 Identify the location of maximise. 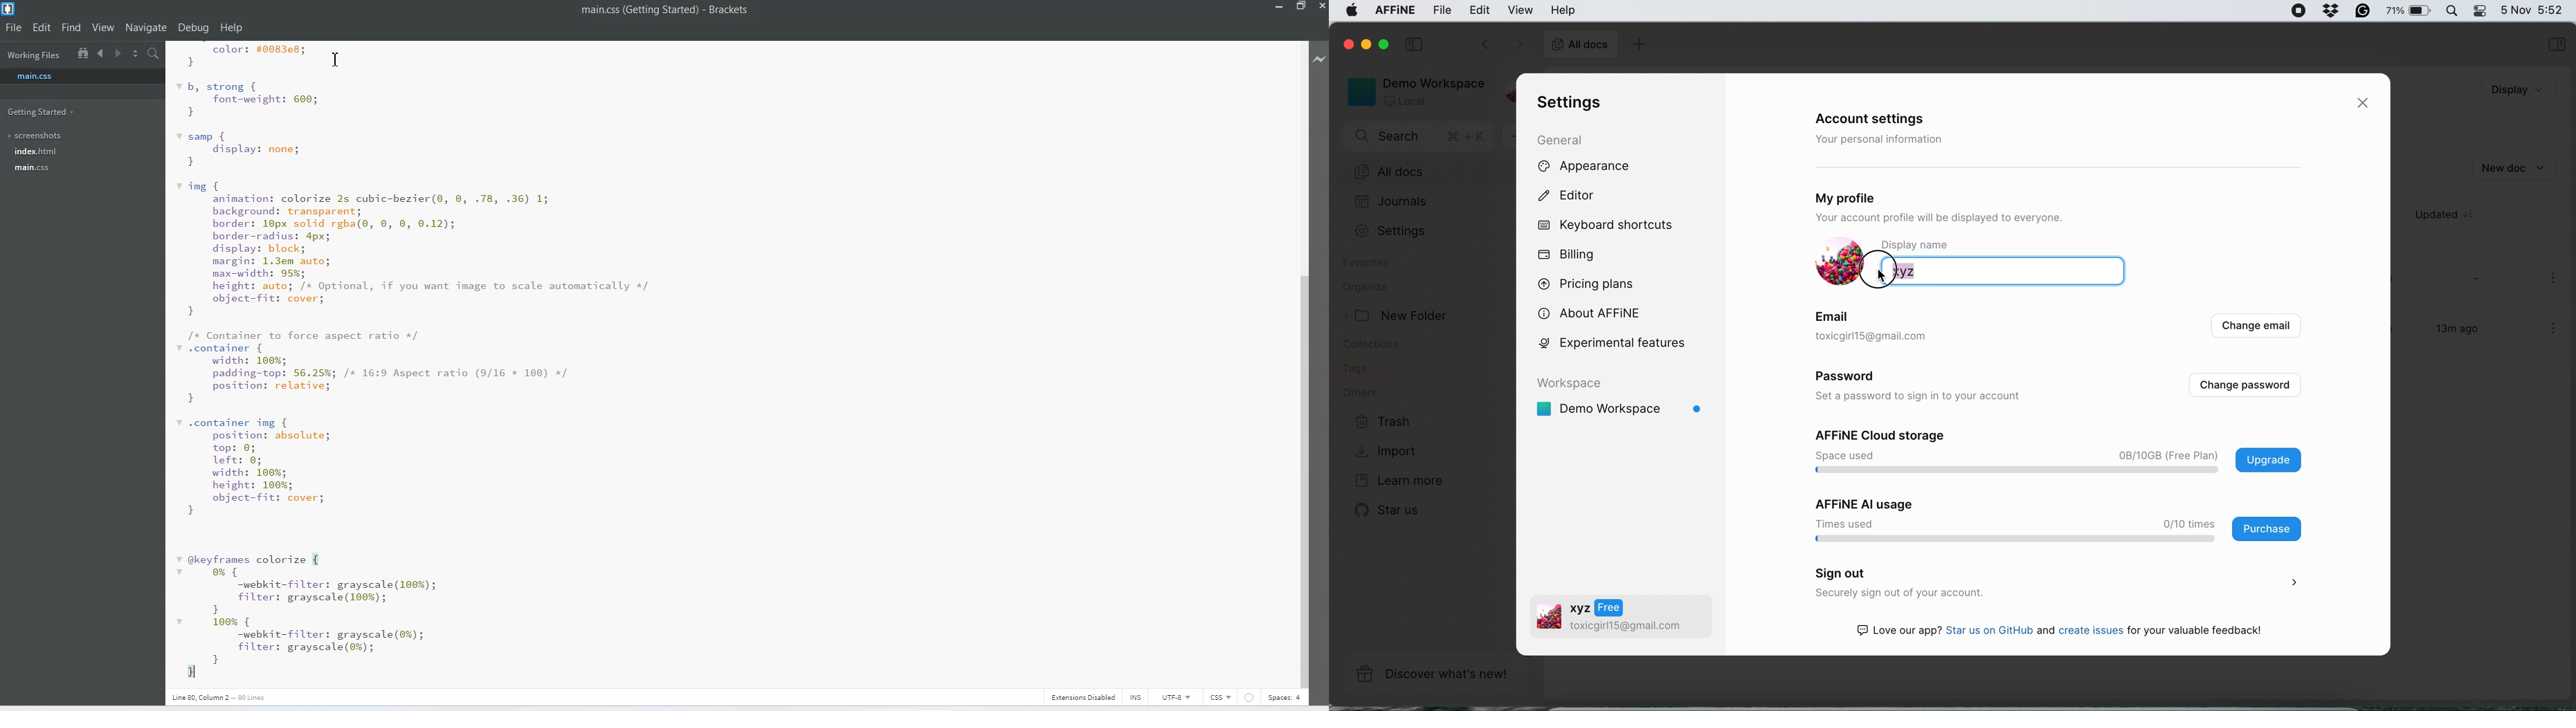
(1387, 44).